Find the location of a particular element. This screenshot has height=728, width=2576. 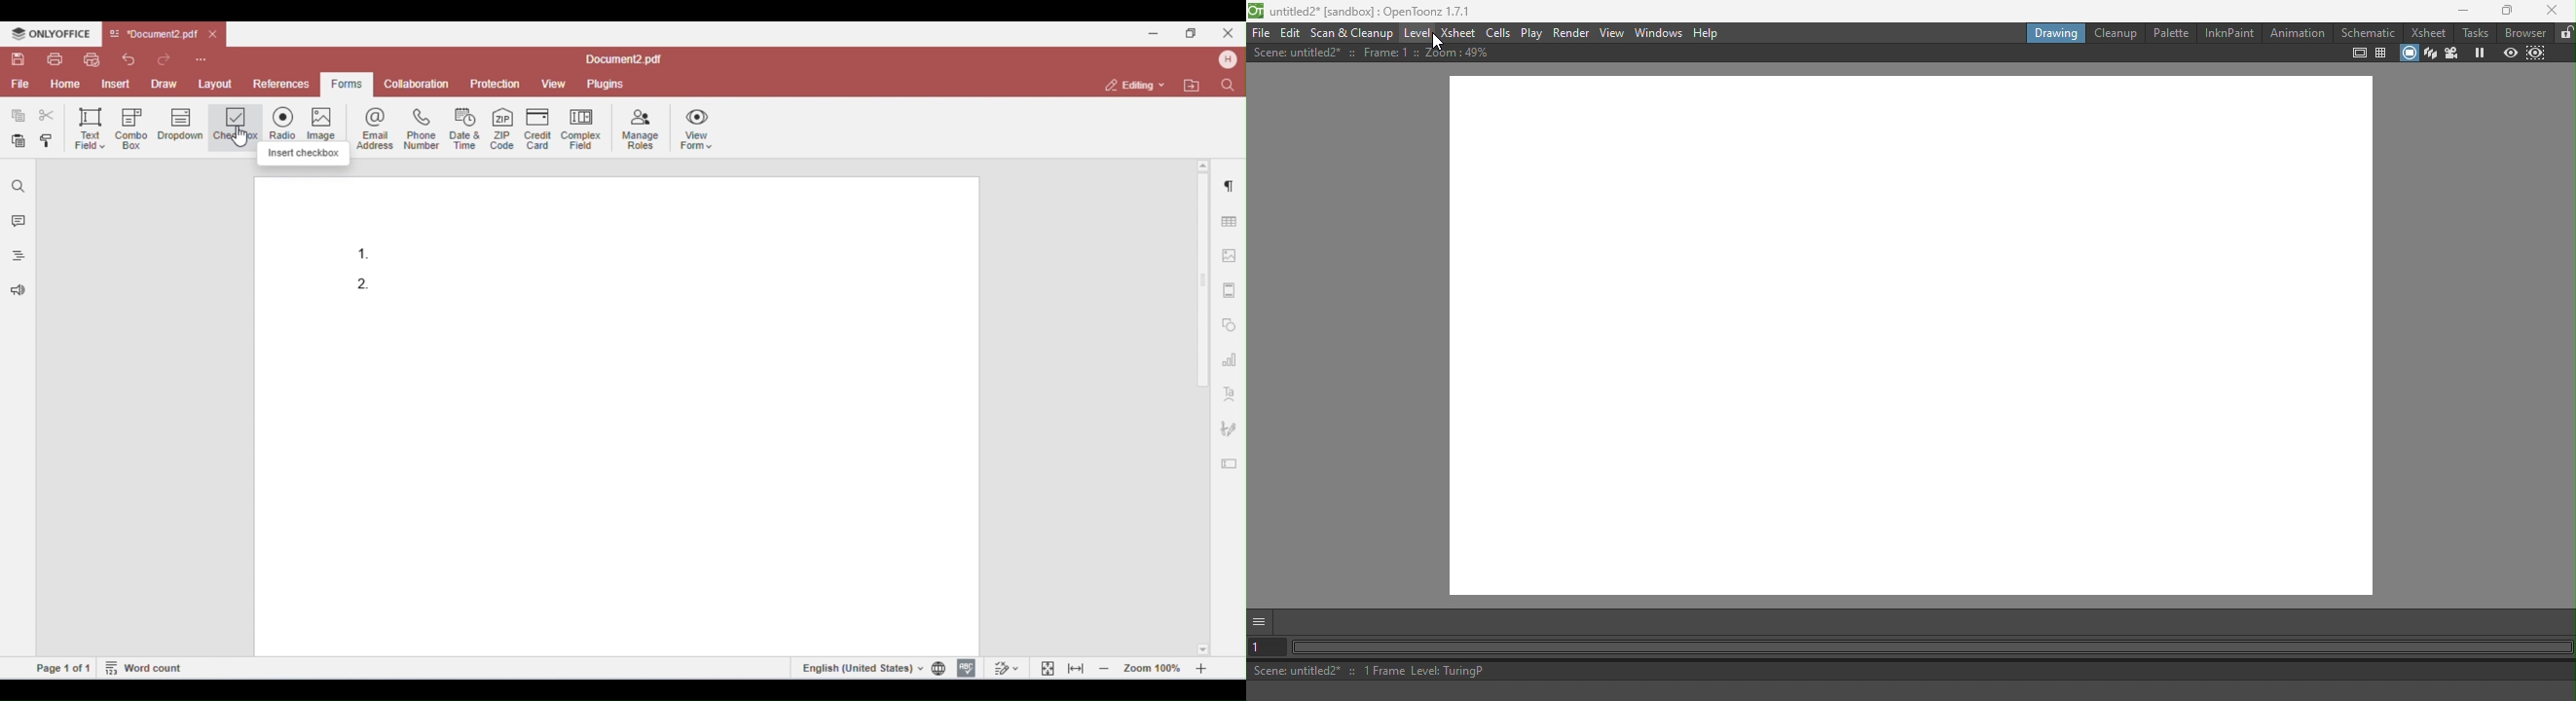

Camera view is located at coordinates (2454, 54).